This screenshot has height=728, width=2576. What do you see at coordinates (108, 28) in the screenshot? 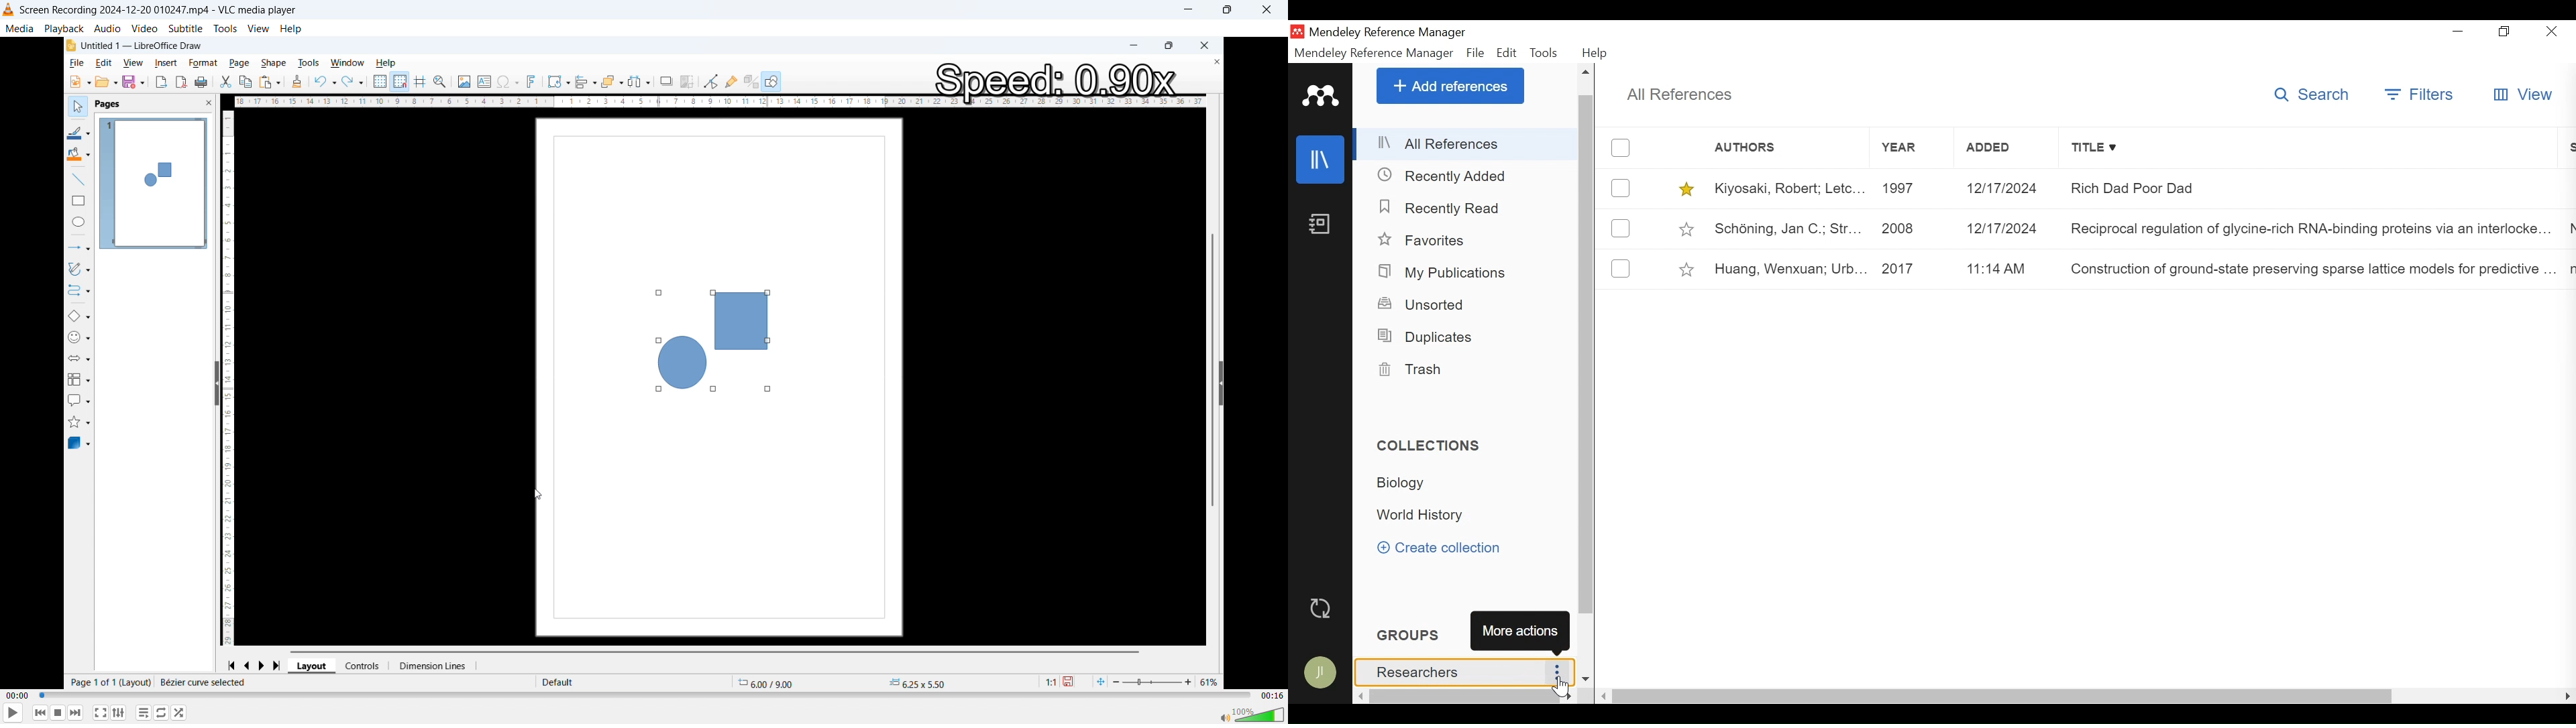
I see `Audio ` at bounding box center [108, 28].